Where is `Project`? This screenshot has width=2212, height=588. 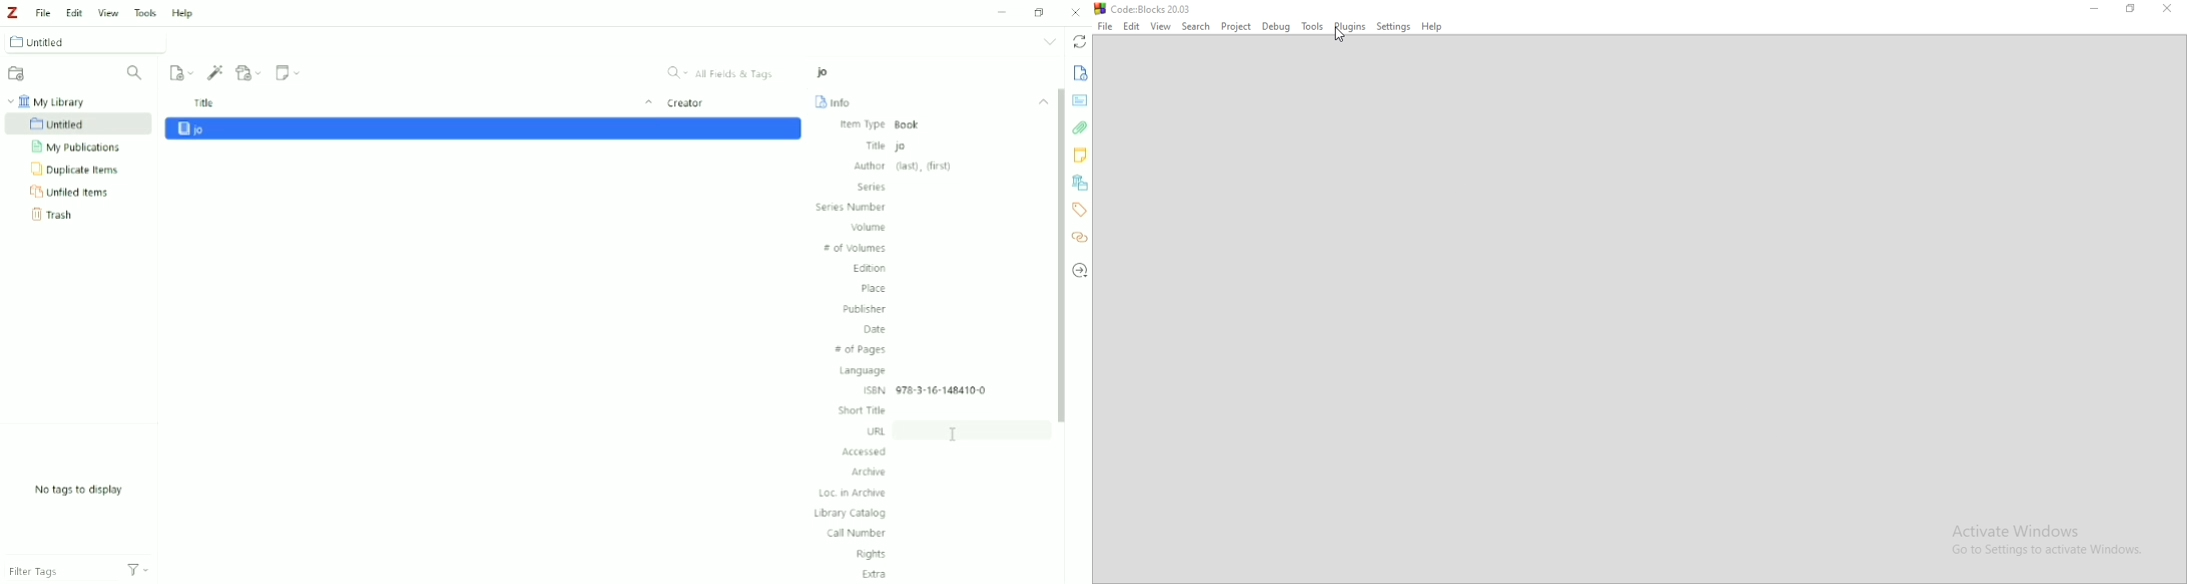
Project is located at coordinates (1236, 26).